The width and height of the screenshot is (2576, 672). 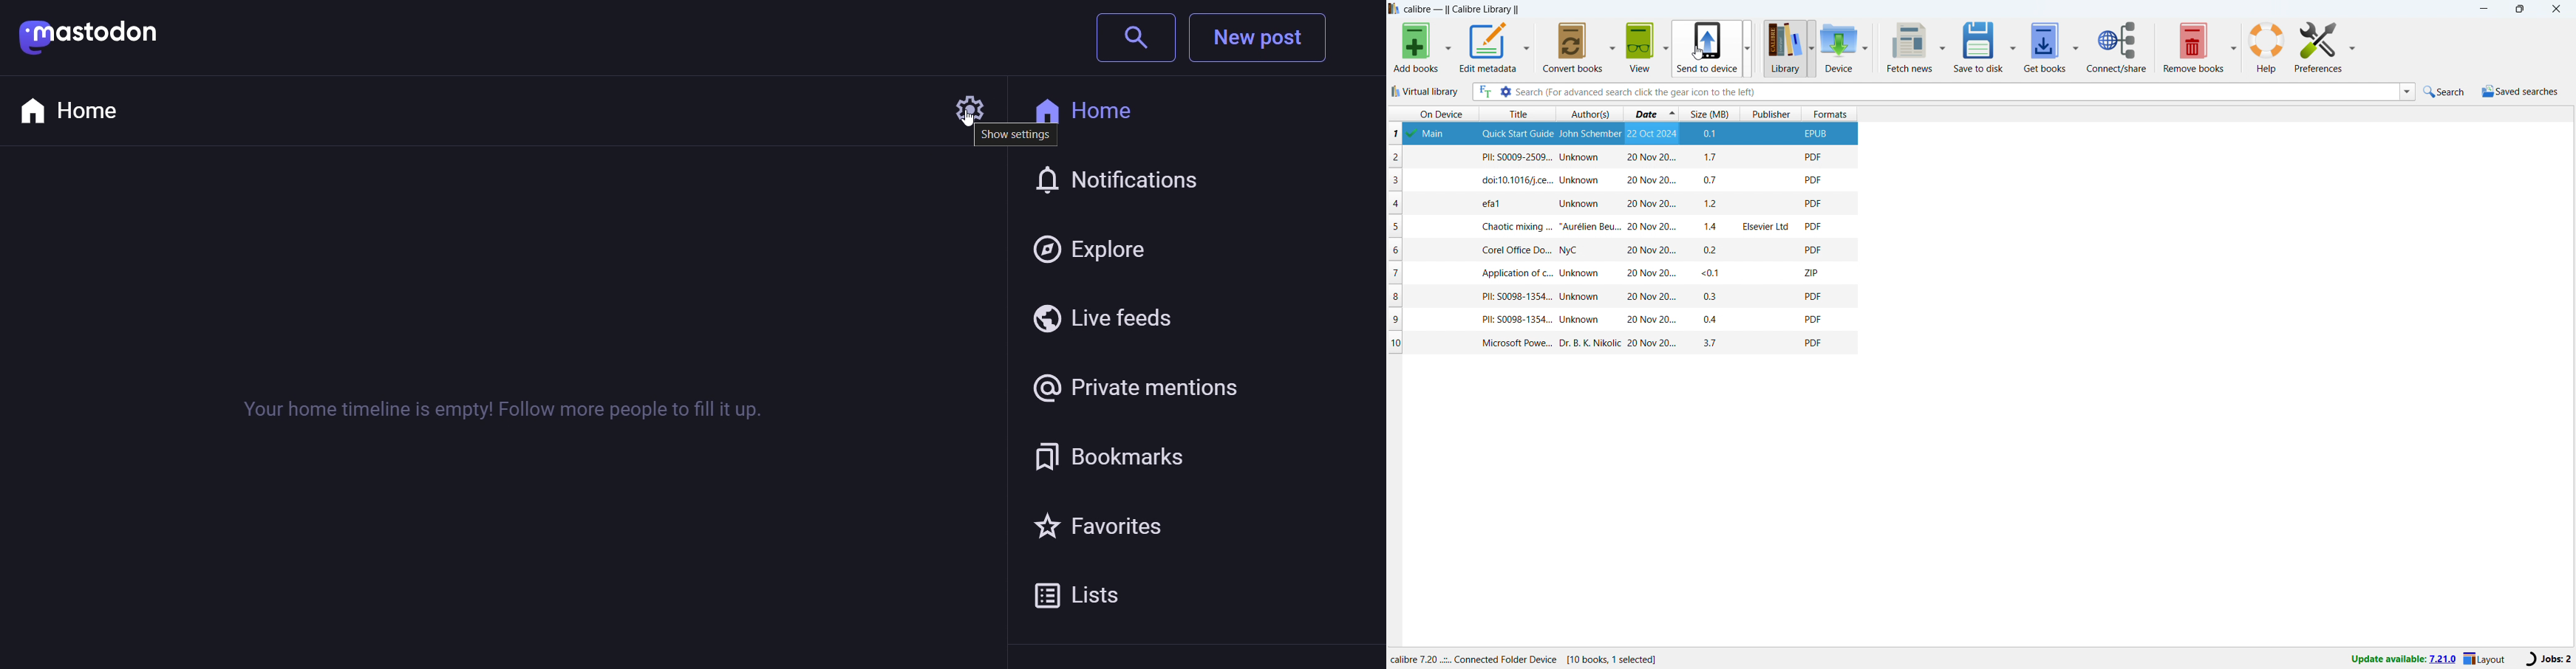 What do you see at coordinates (1462, 10) in the screenshot?
I see `title` at bounding box center [1462, 10].